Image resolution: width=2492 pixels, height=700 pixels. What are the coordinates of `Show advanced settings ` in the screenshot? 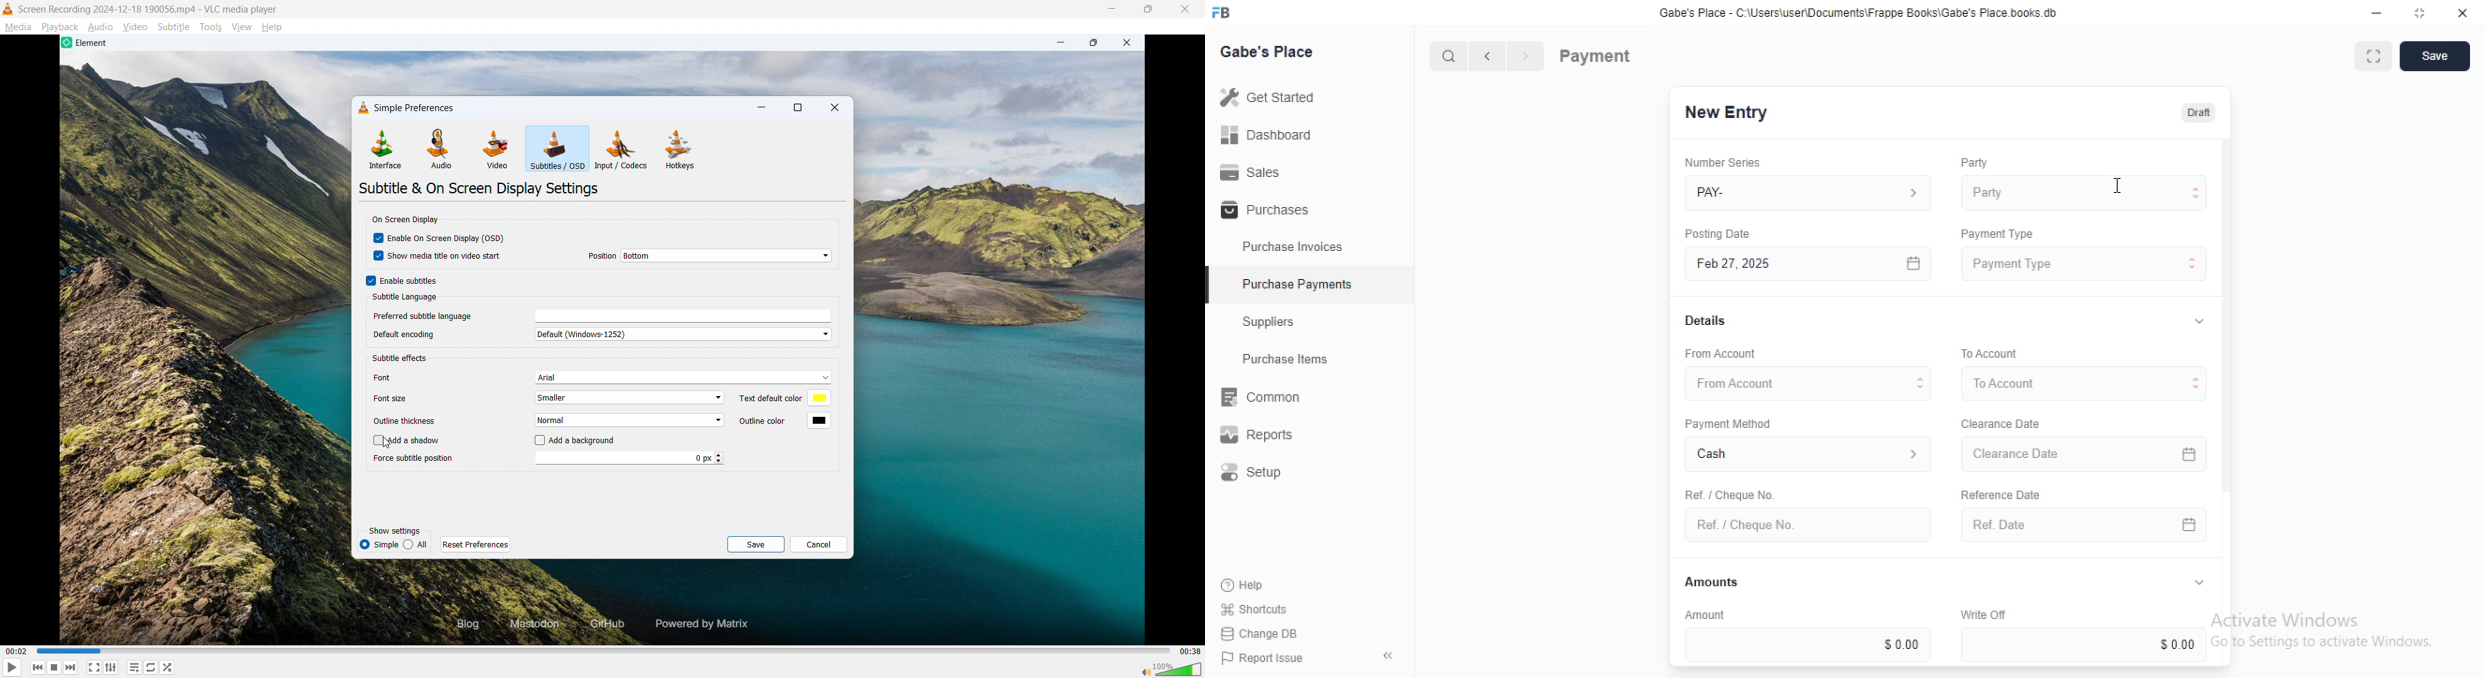 It's located at (110, 668).